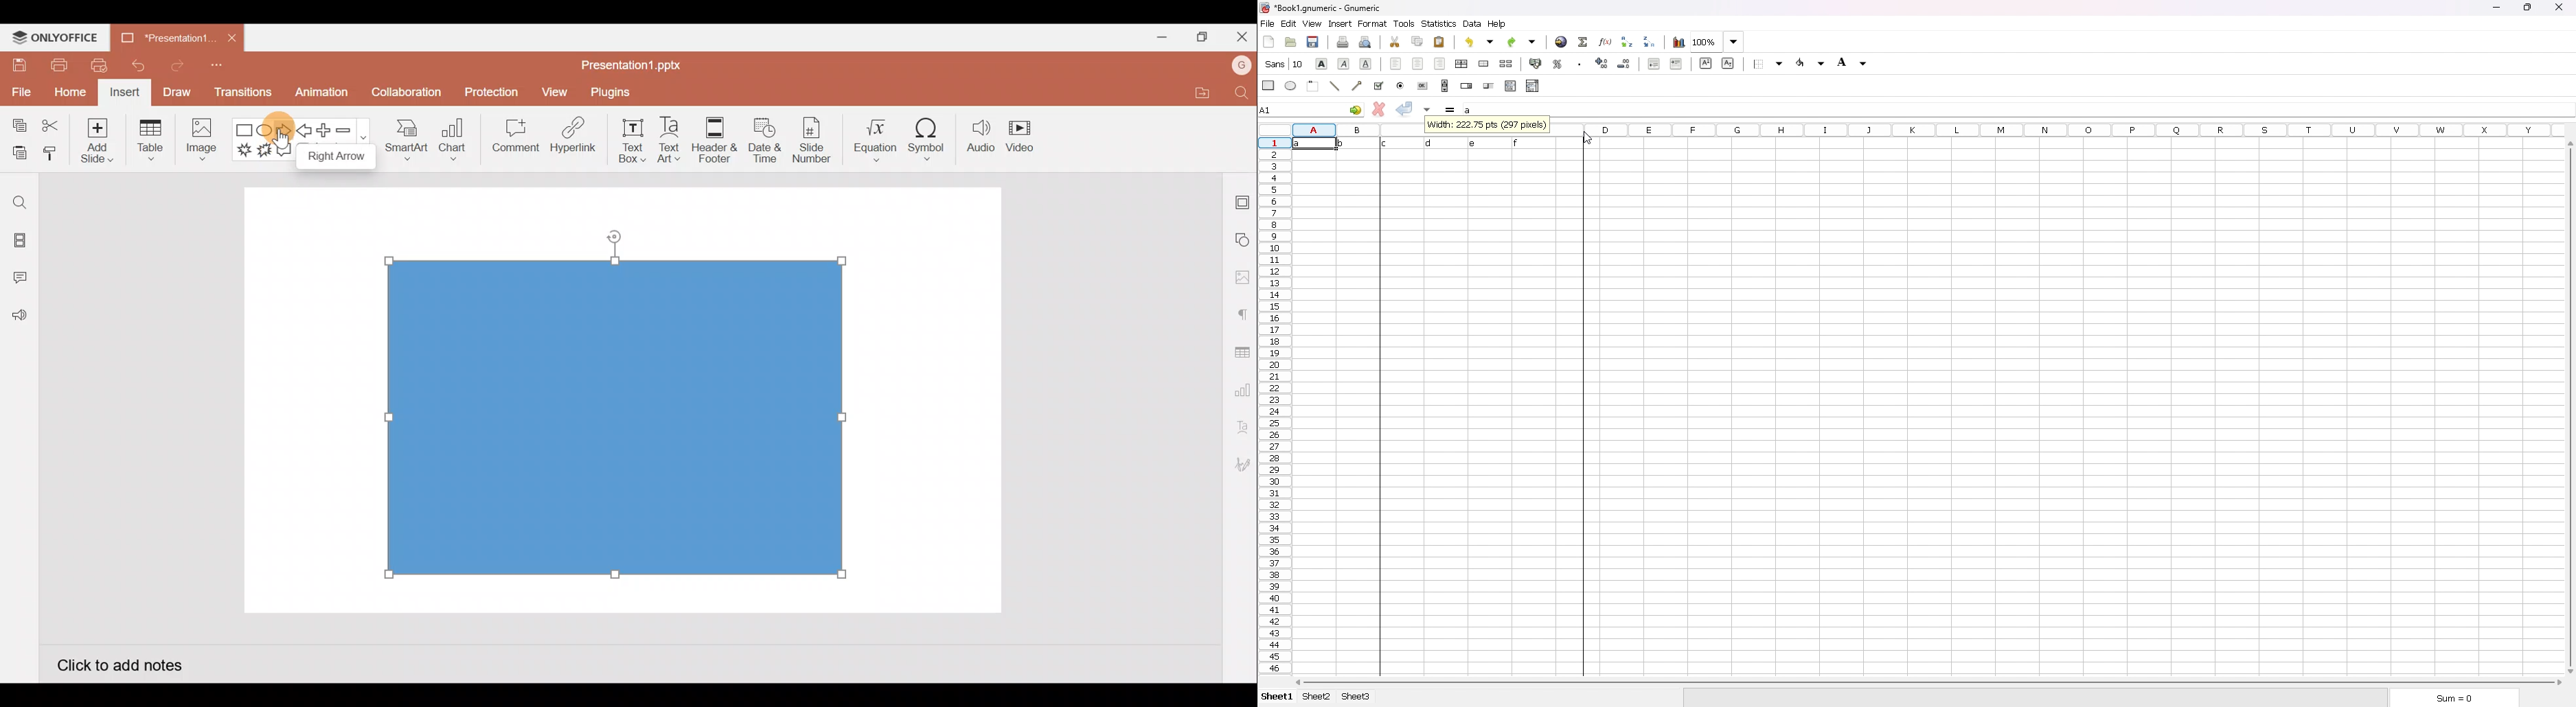 This screenshot has height=728, width=2576. What do you see at coordinates (1240, 466) in the screenshot?
I see `Signature settings` at bounding box center [1240, 466].